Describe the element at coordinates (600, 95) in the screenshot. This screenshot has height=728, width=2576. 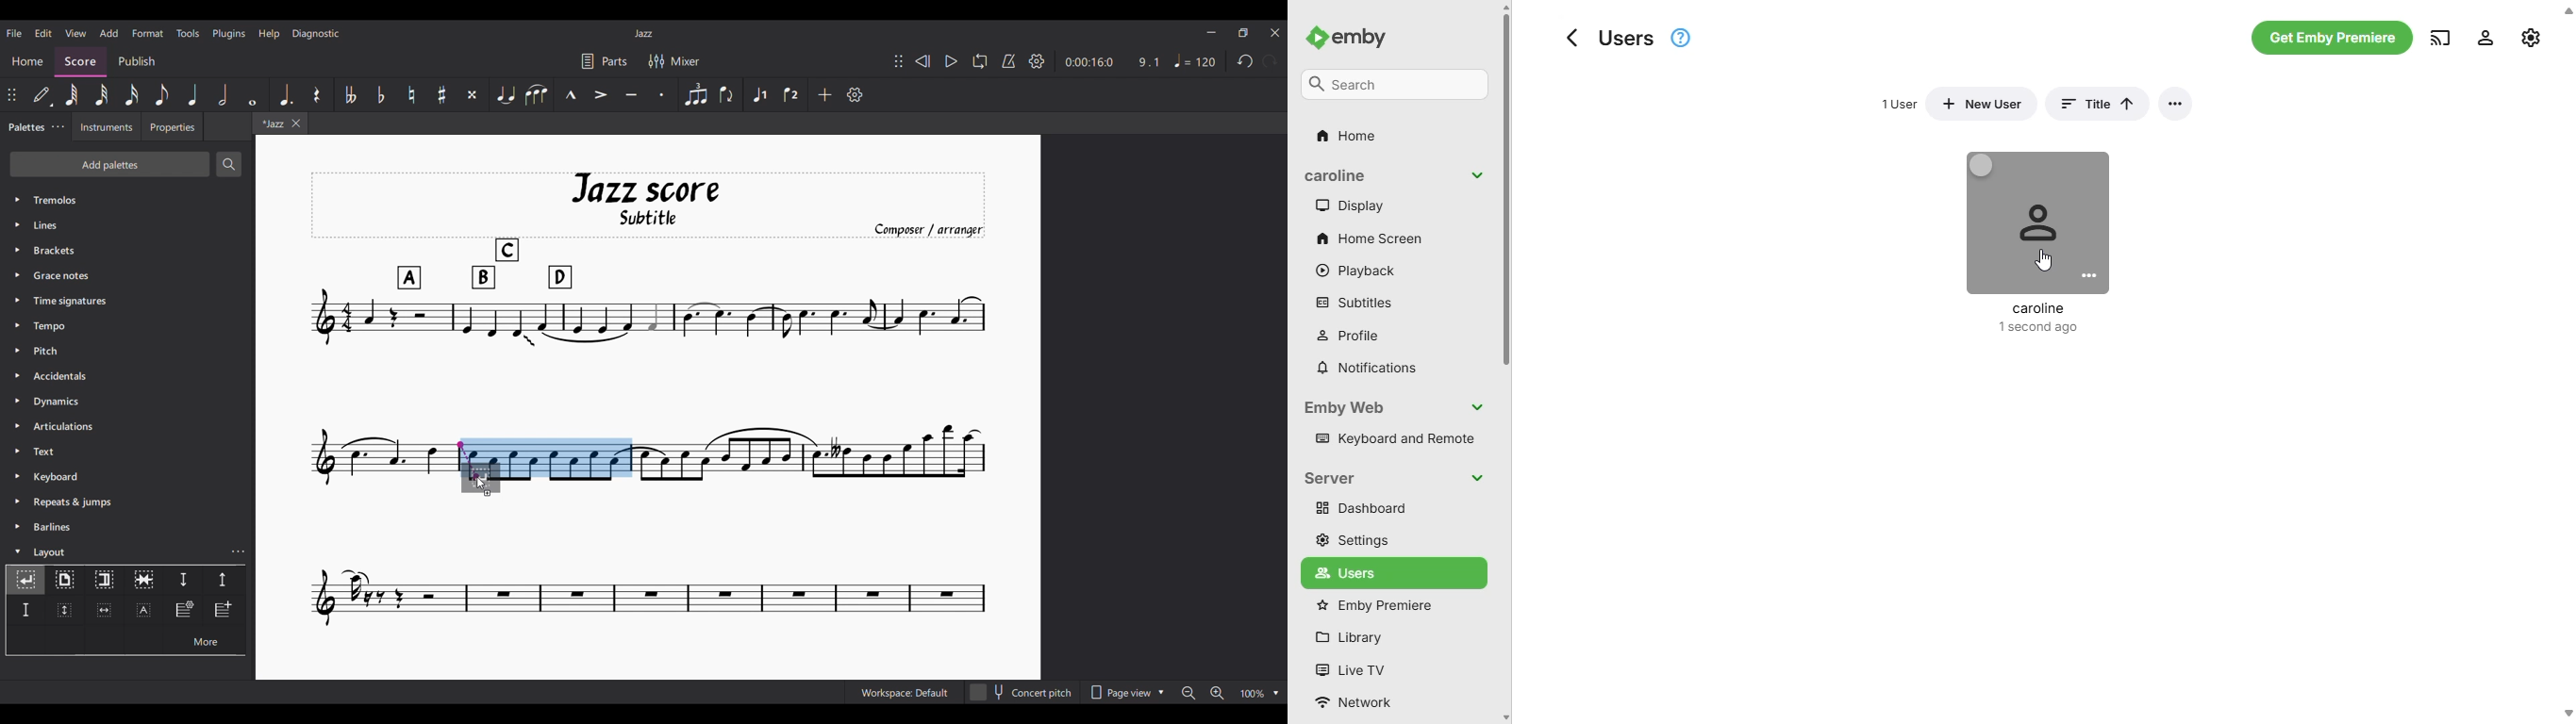
I see `Accent` at that location.